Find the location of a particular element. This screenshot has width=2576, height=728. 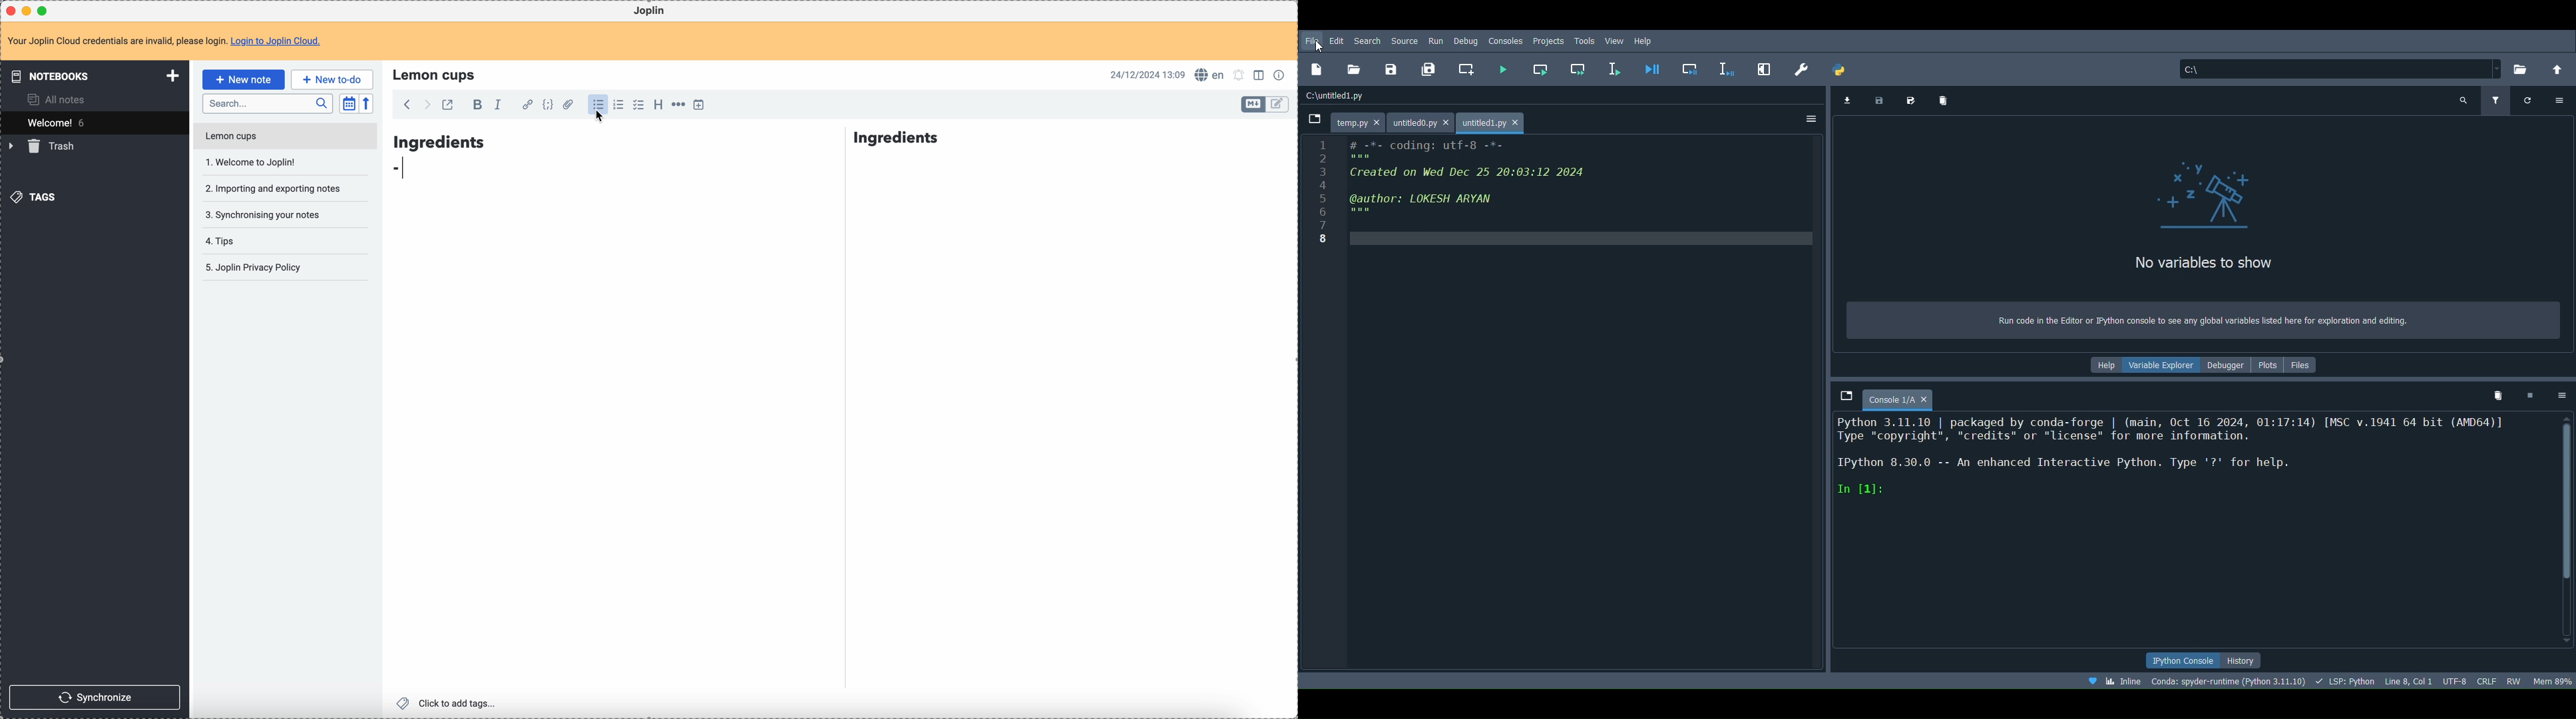

Consoles is located at coordinates (1506, 41).